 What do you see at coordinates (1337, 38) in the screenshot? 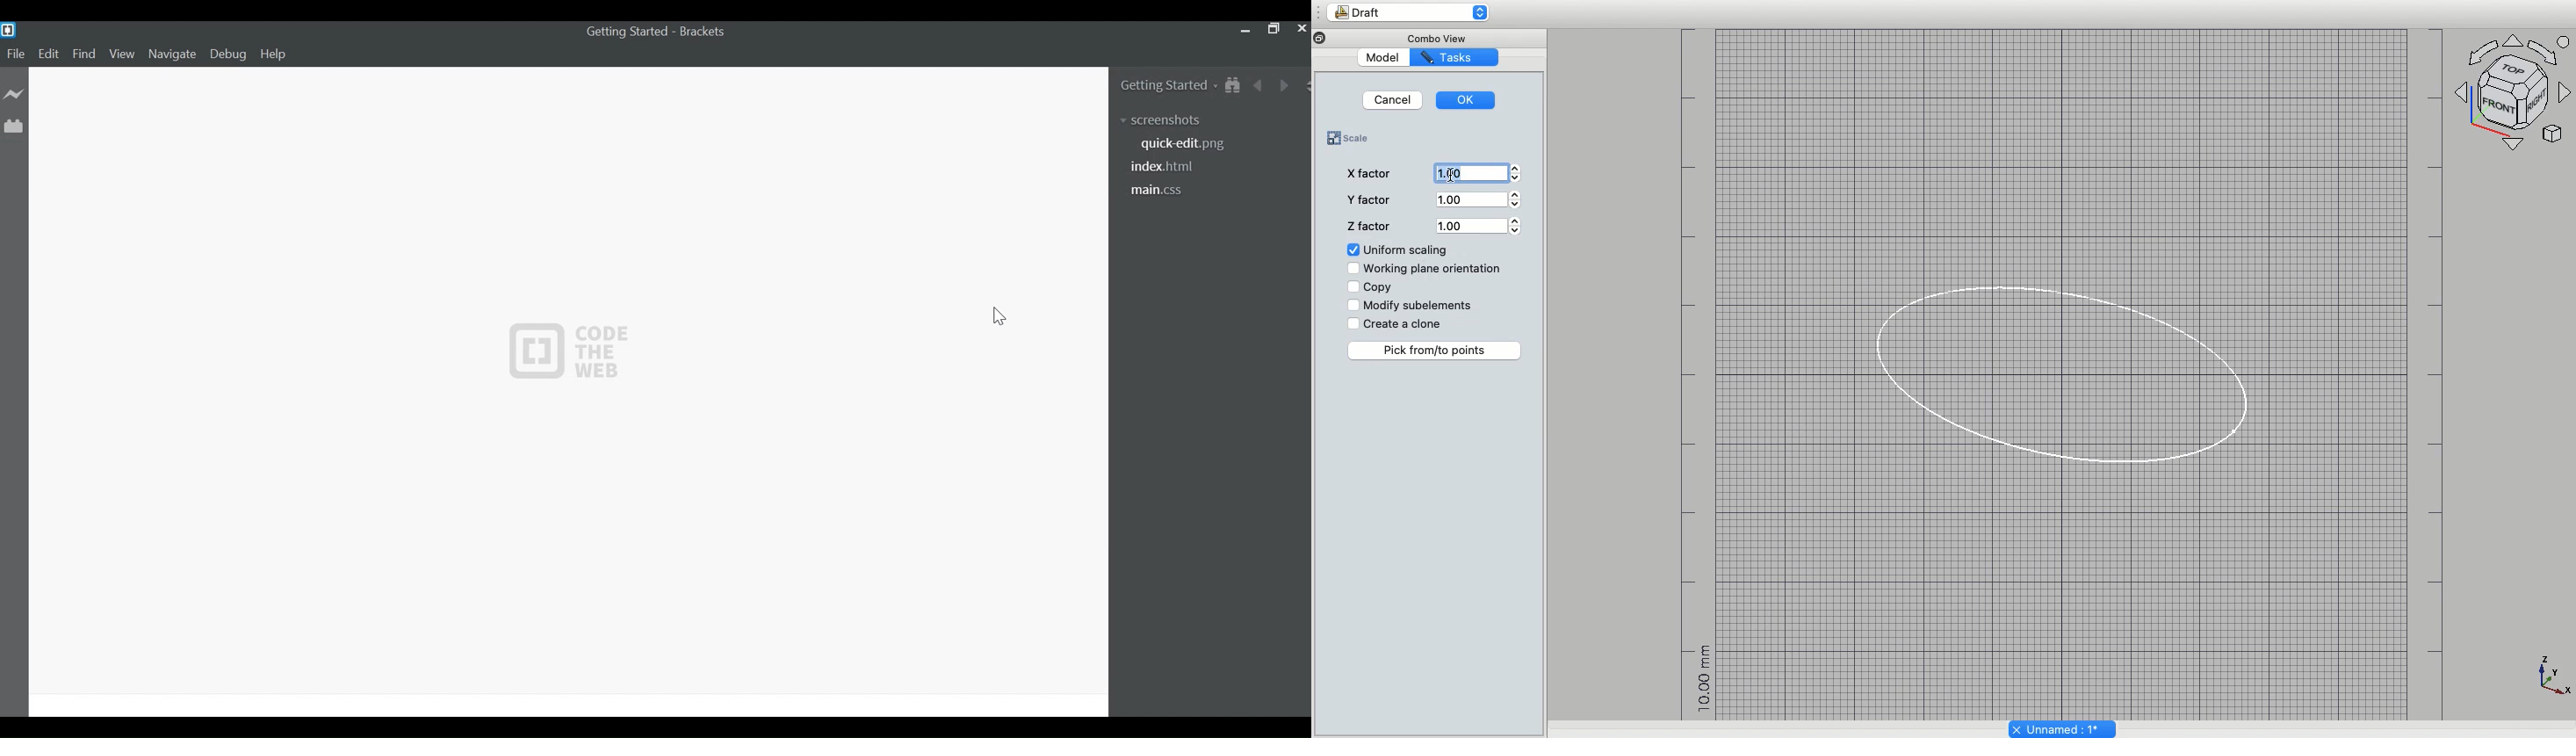
I see `Minimize` at bounding box center [1337, 38].